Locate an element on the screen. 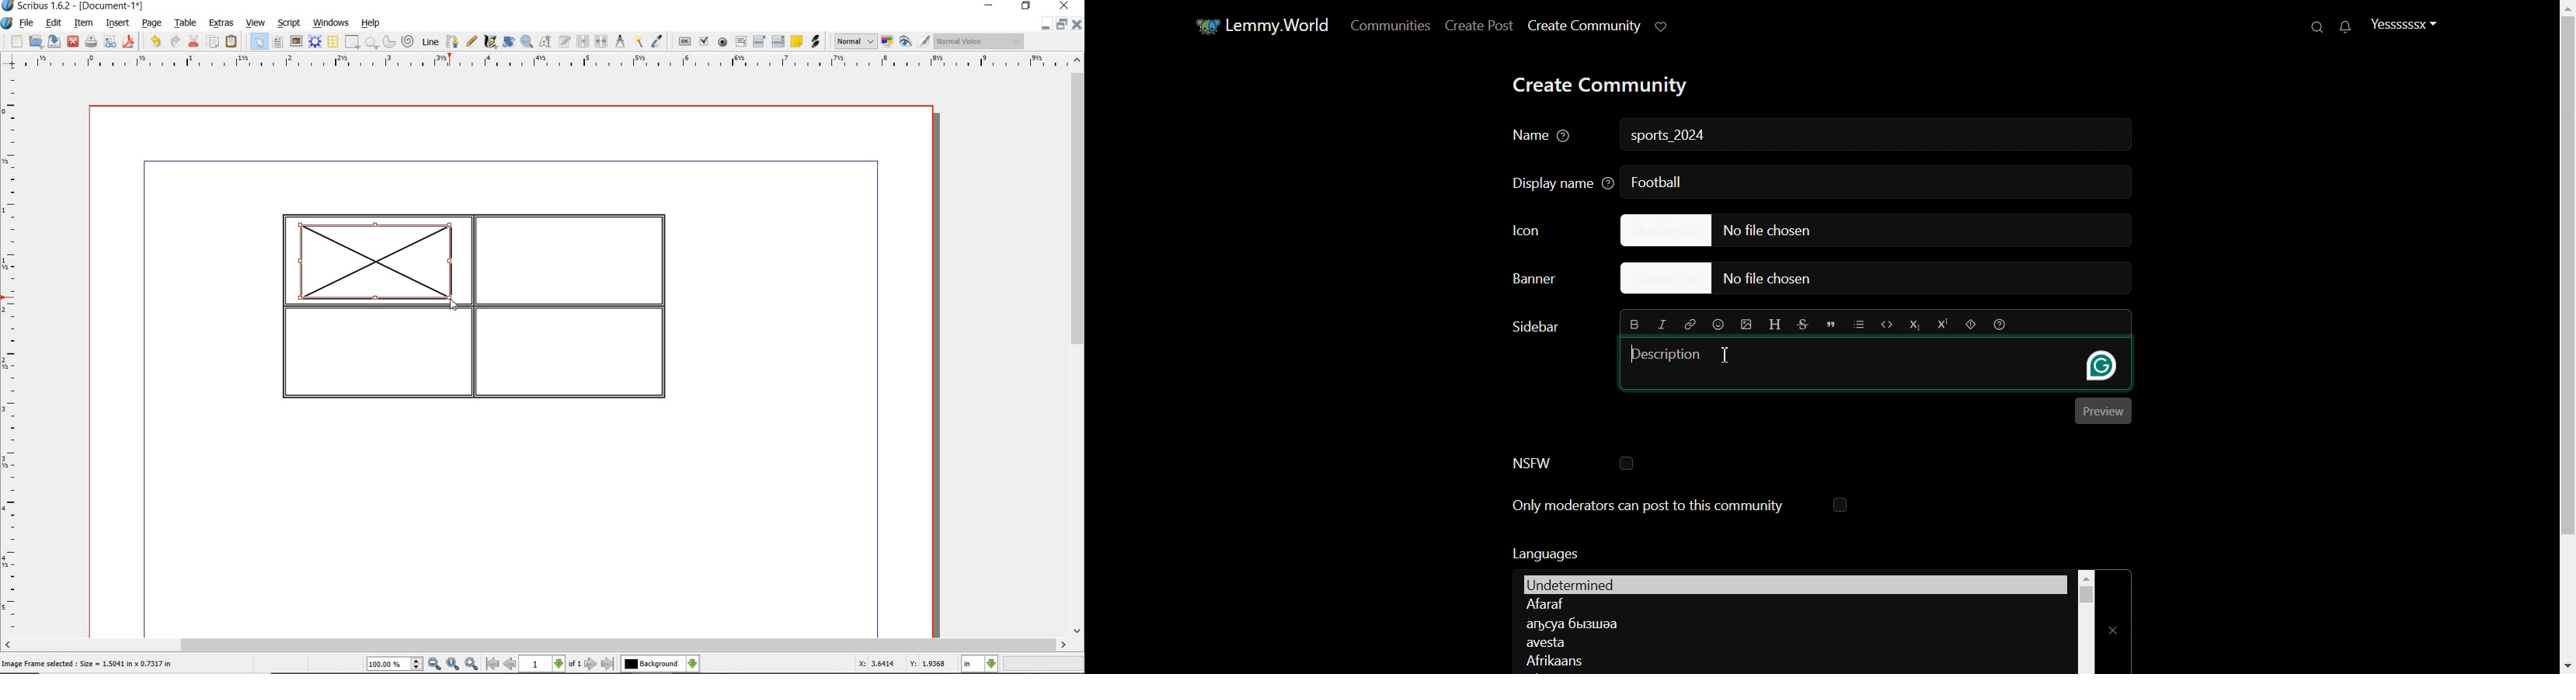  shape is located at coordinates (351, 43).